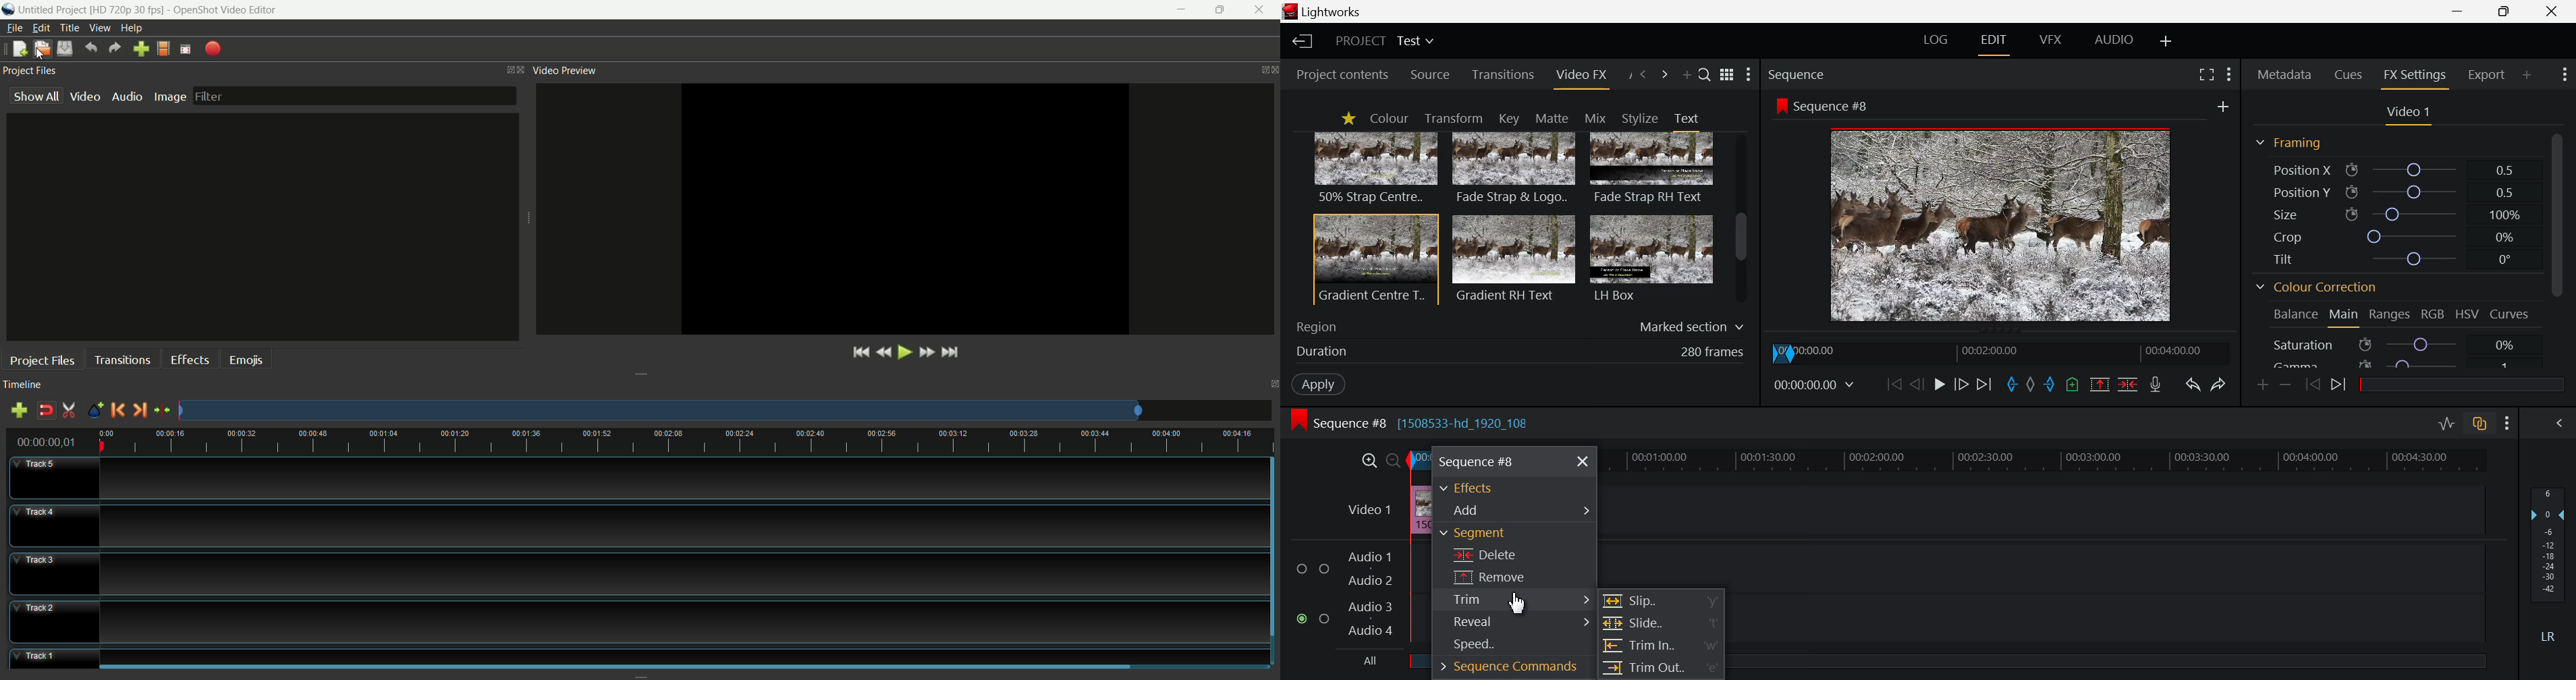 The width and height of the screenshot is (2576, 700). Describe the element at coordinates (2321, 289) in the screenshot. I see `Colour Correction` at that location.